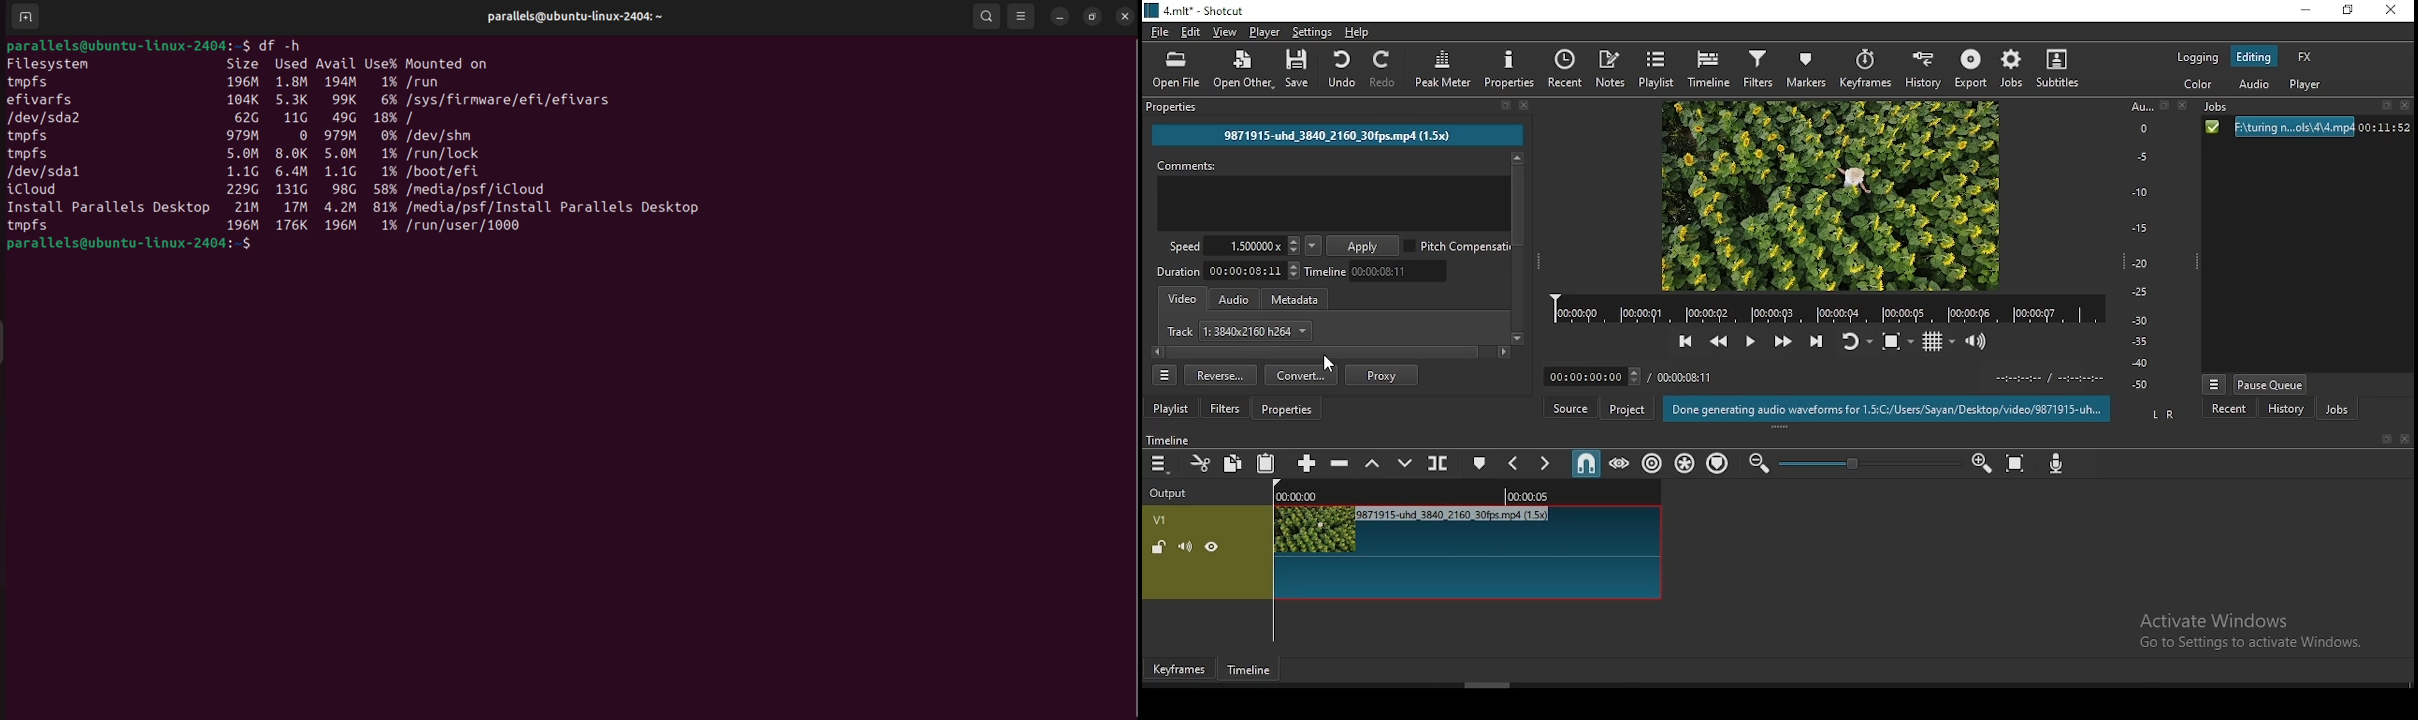 The image size is (2436, 728). What do you see at coordinates (247, 225) in the screenshot?
I see `196M` at bounding box center [247, 225].